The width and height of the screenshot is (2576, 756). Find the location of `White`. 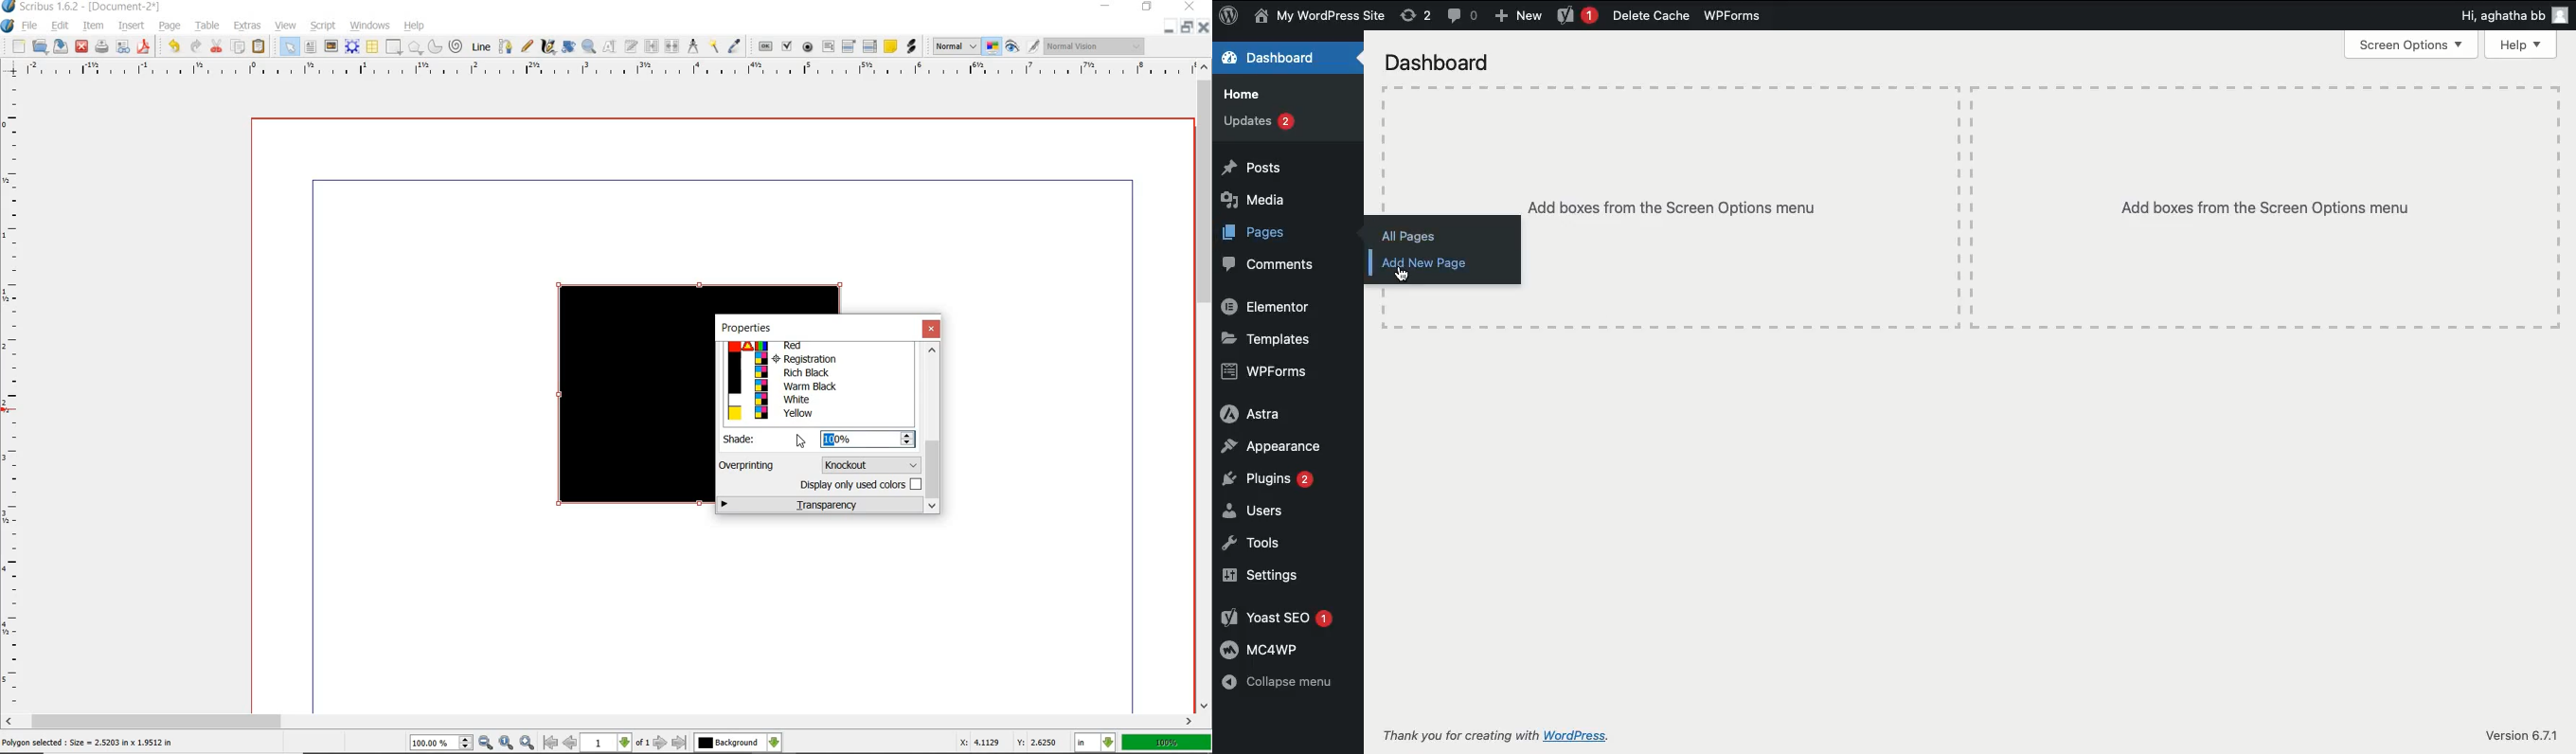

White is located at coordinates (816, 399).